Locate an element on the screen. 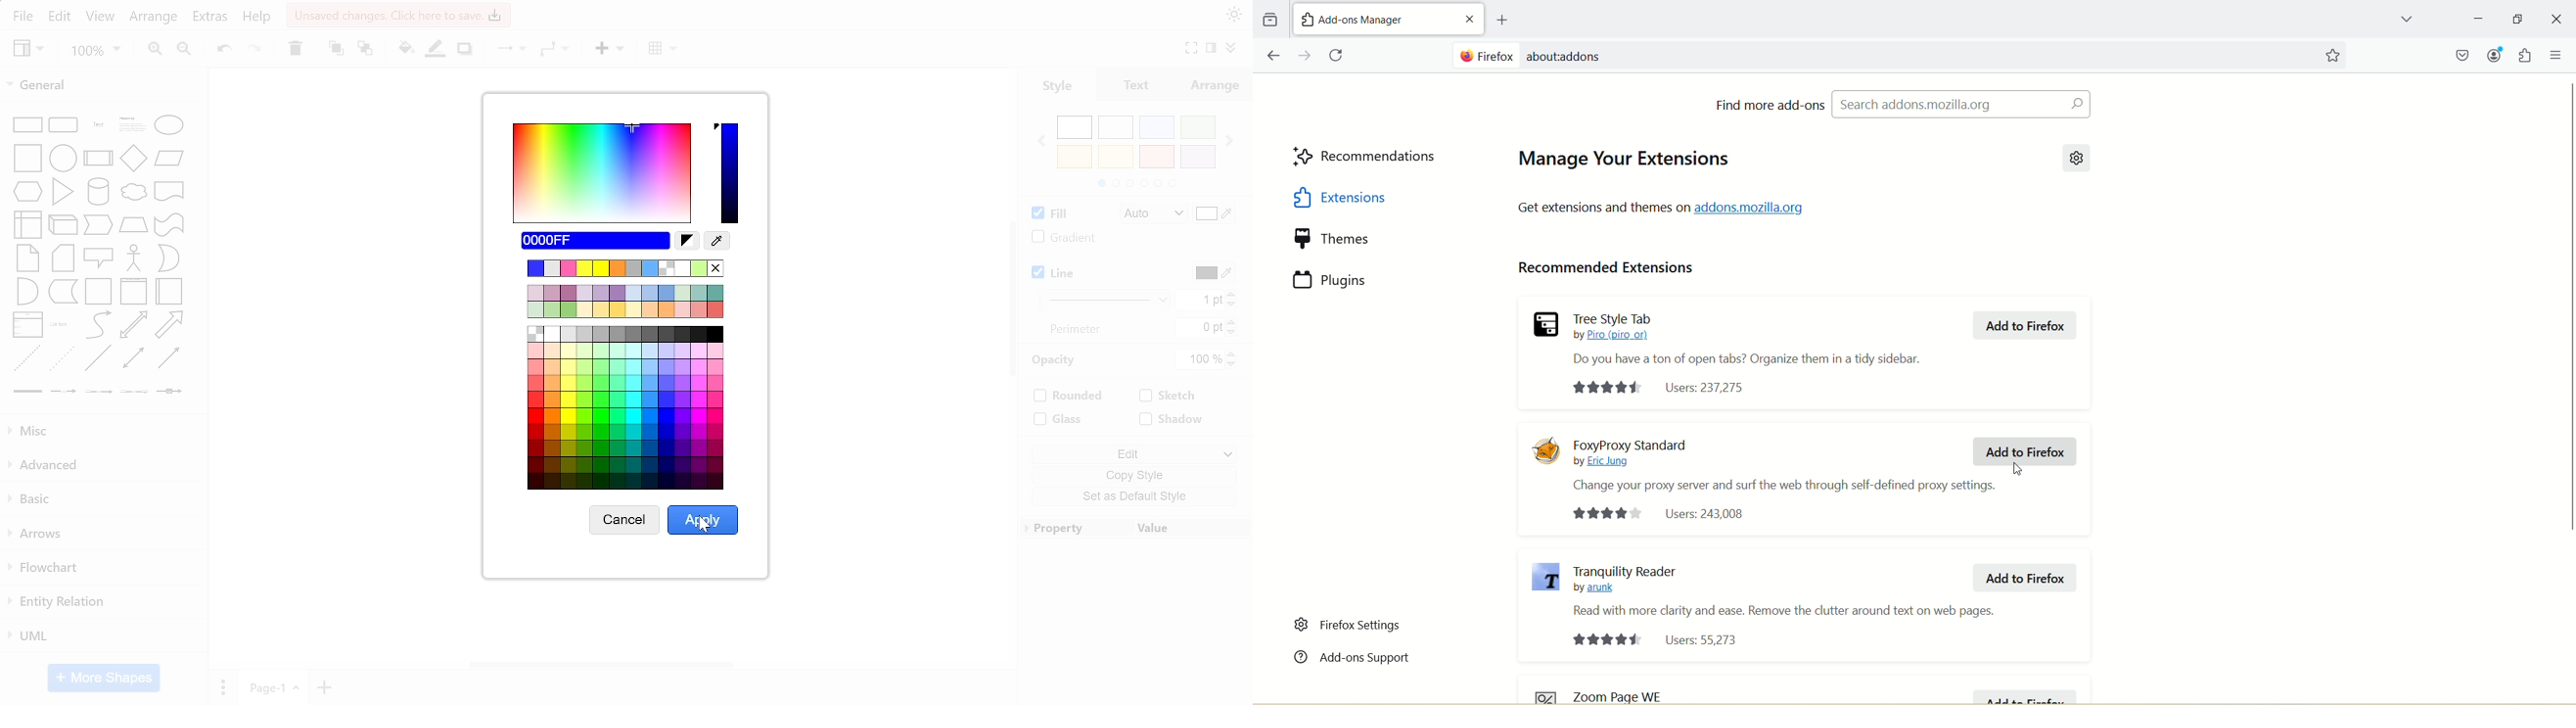 The width and height of the screenshot is (2576, 728). Add to Firefox is located at coordinates (2024, 452).